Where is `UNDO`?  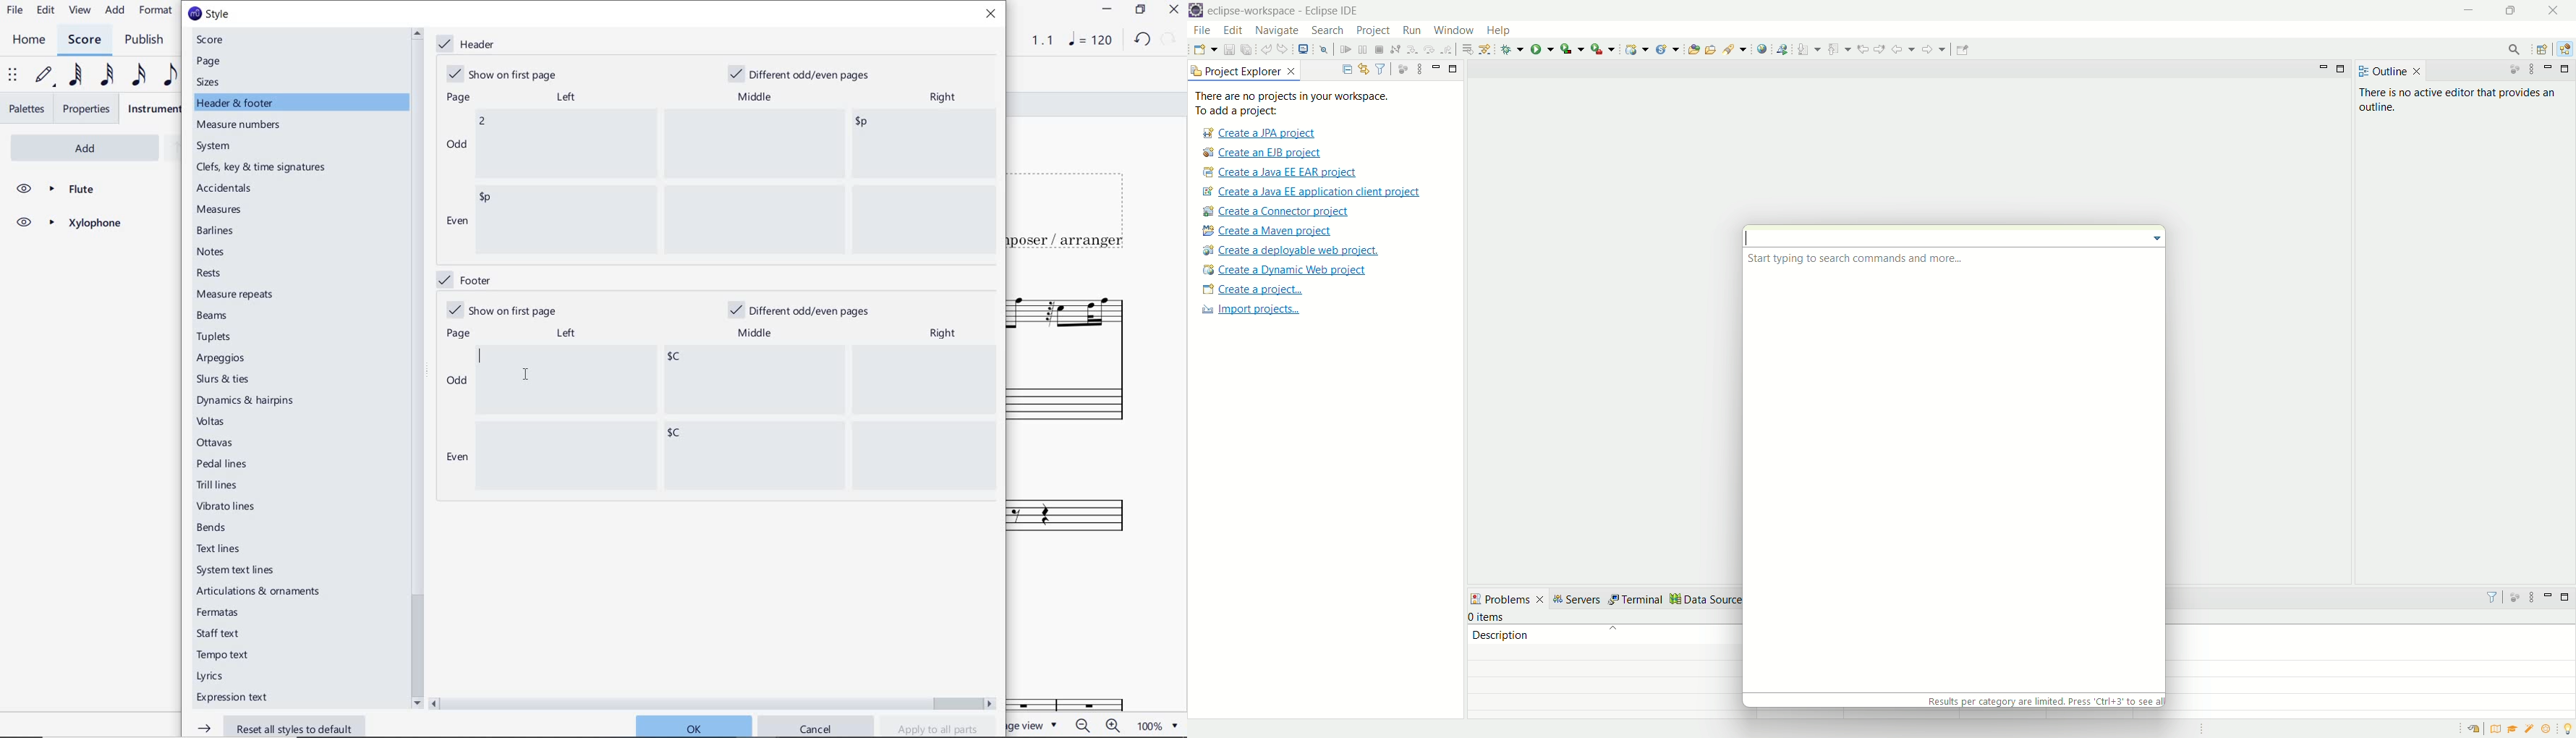 UNDO is located at coordinates (1141, 40).